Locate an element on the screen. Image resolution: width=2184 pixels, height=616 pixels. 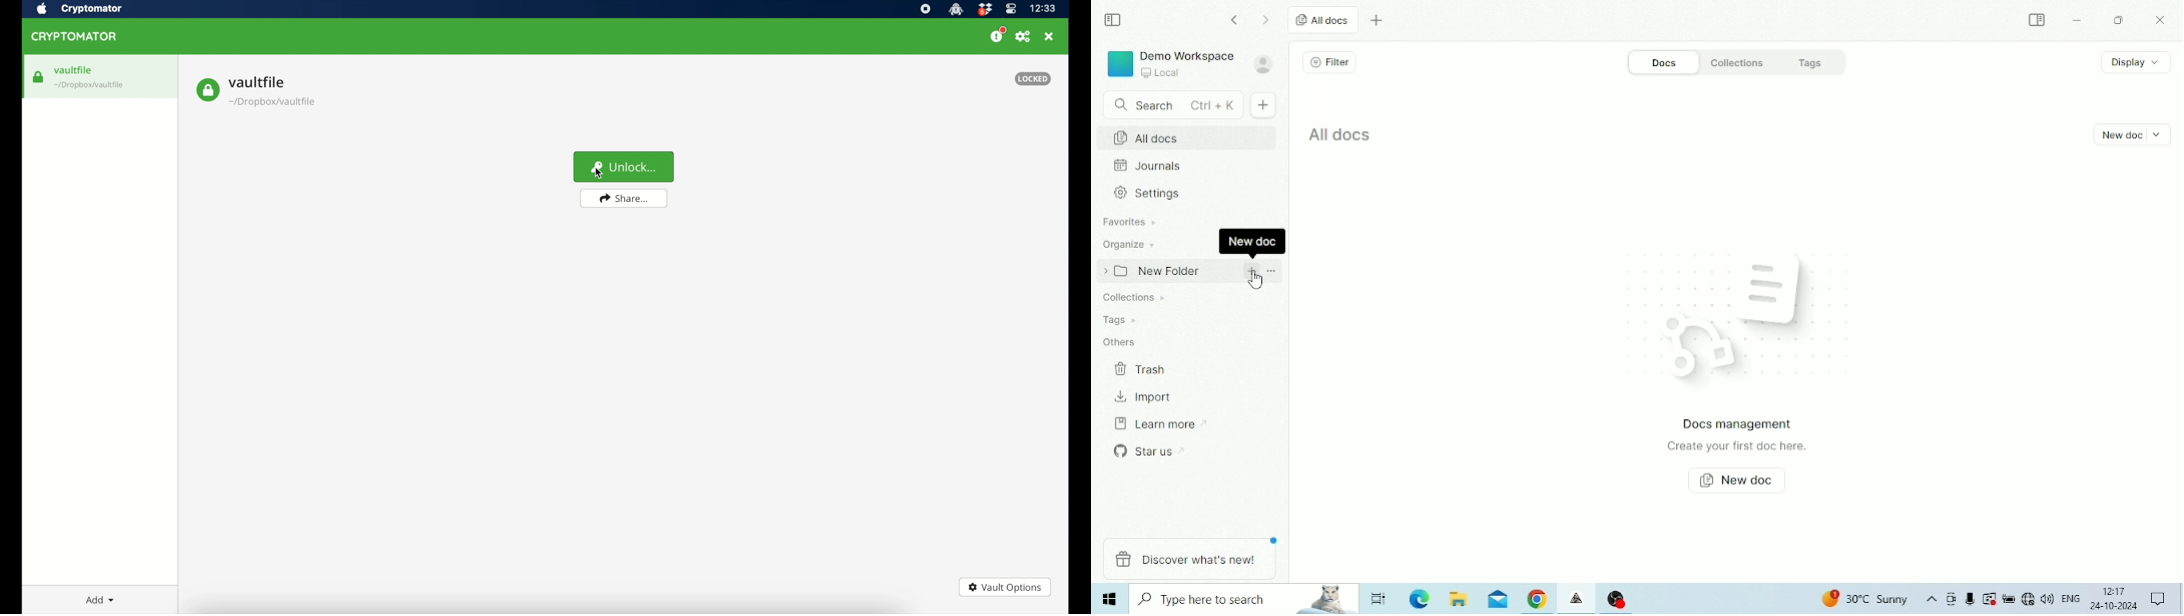
Type here to search is located at coordinates (1245, 599).